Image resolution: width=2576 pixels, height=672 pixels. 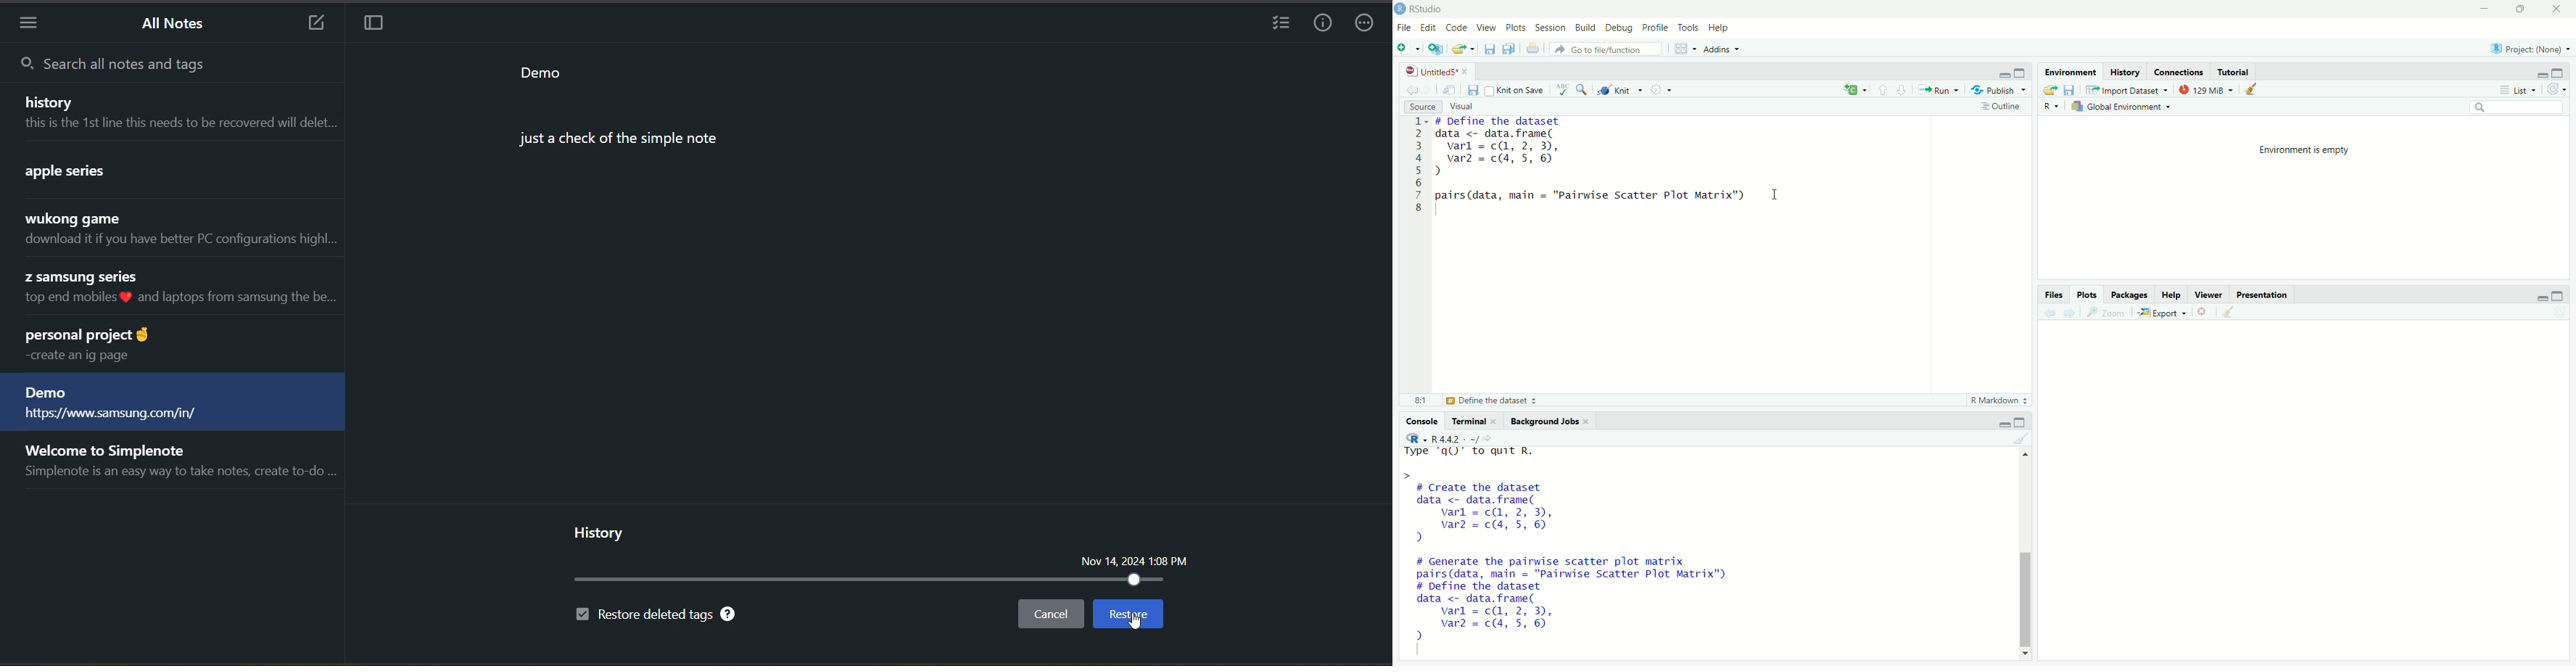 I want to click on Plots, so click(x=1517, y=27).